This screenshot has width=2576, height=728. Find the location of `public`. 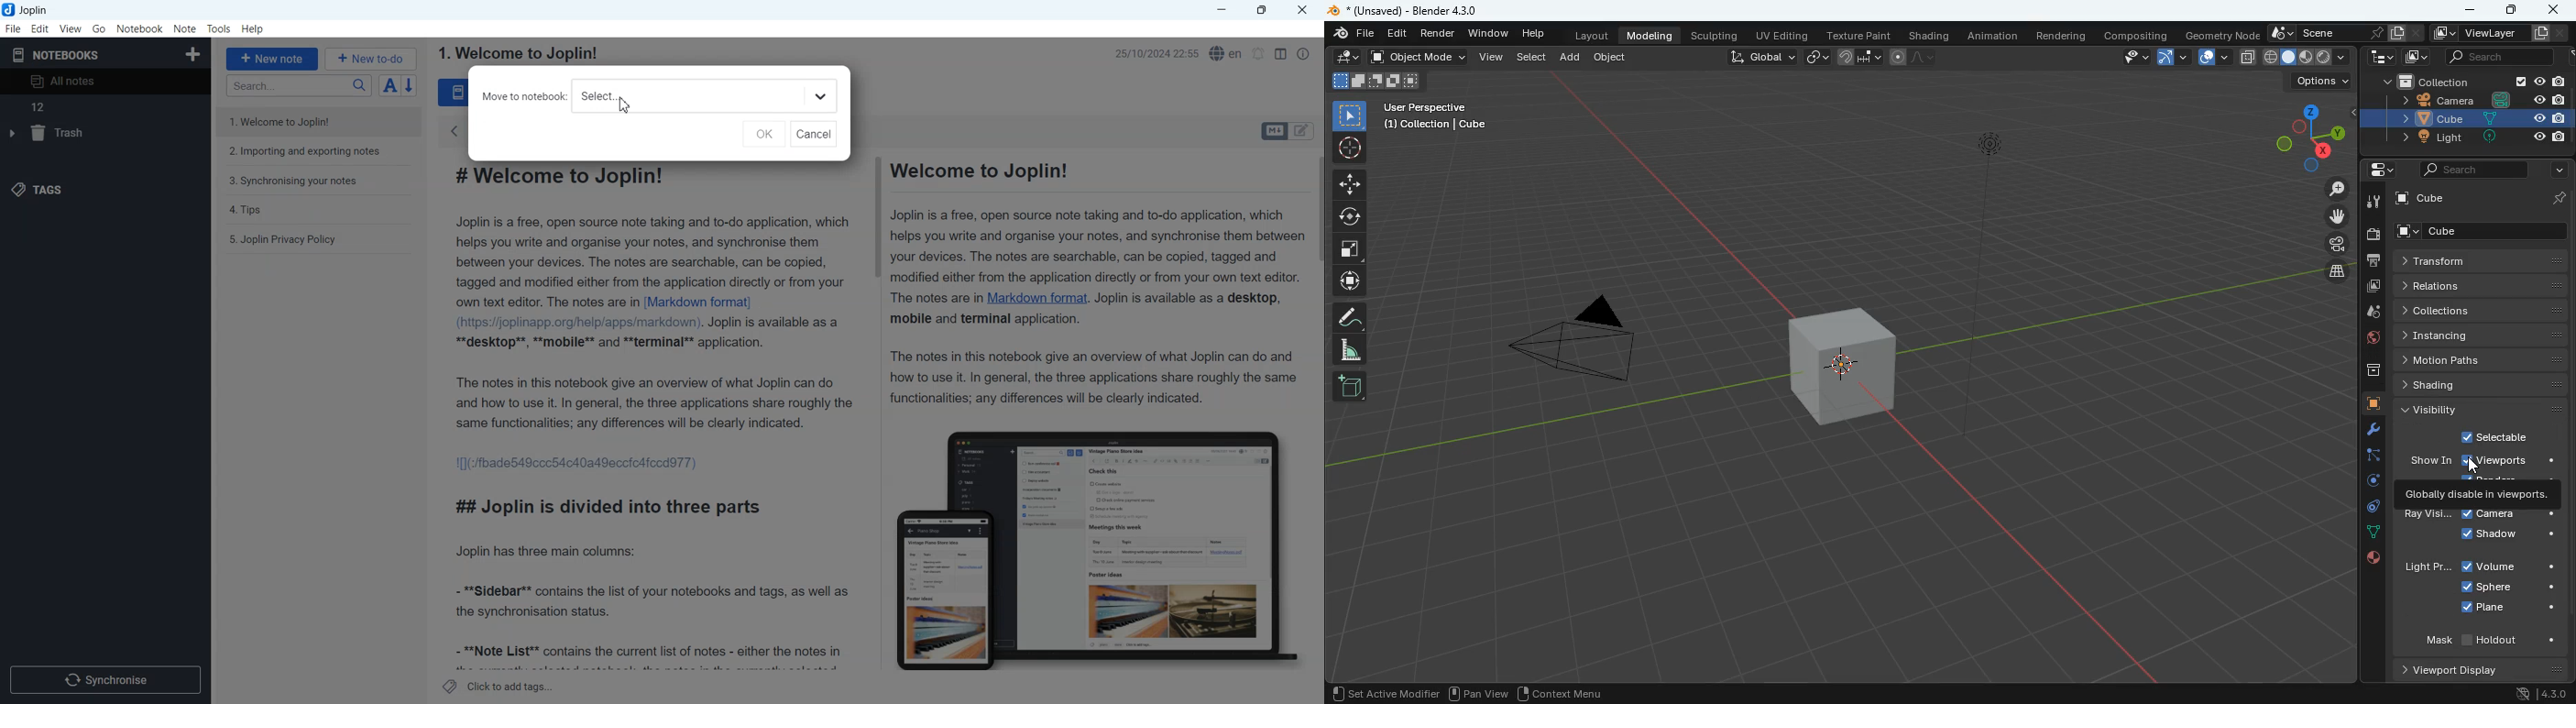

public is located at coordinates (2368, 557).